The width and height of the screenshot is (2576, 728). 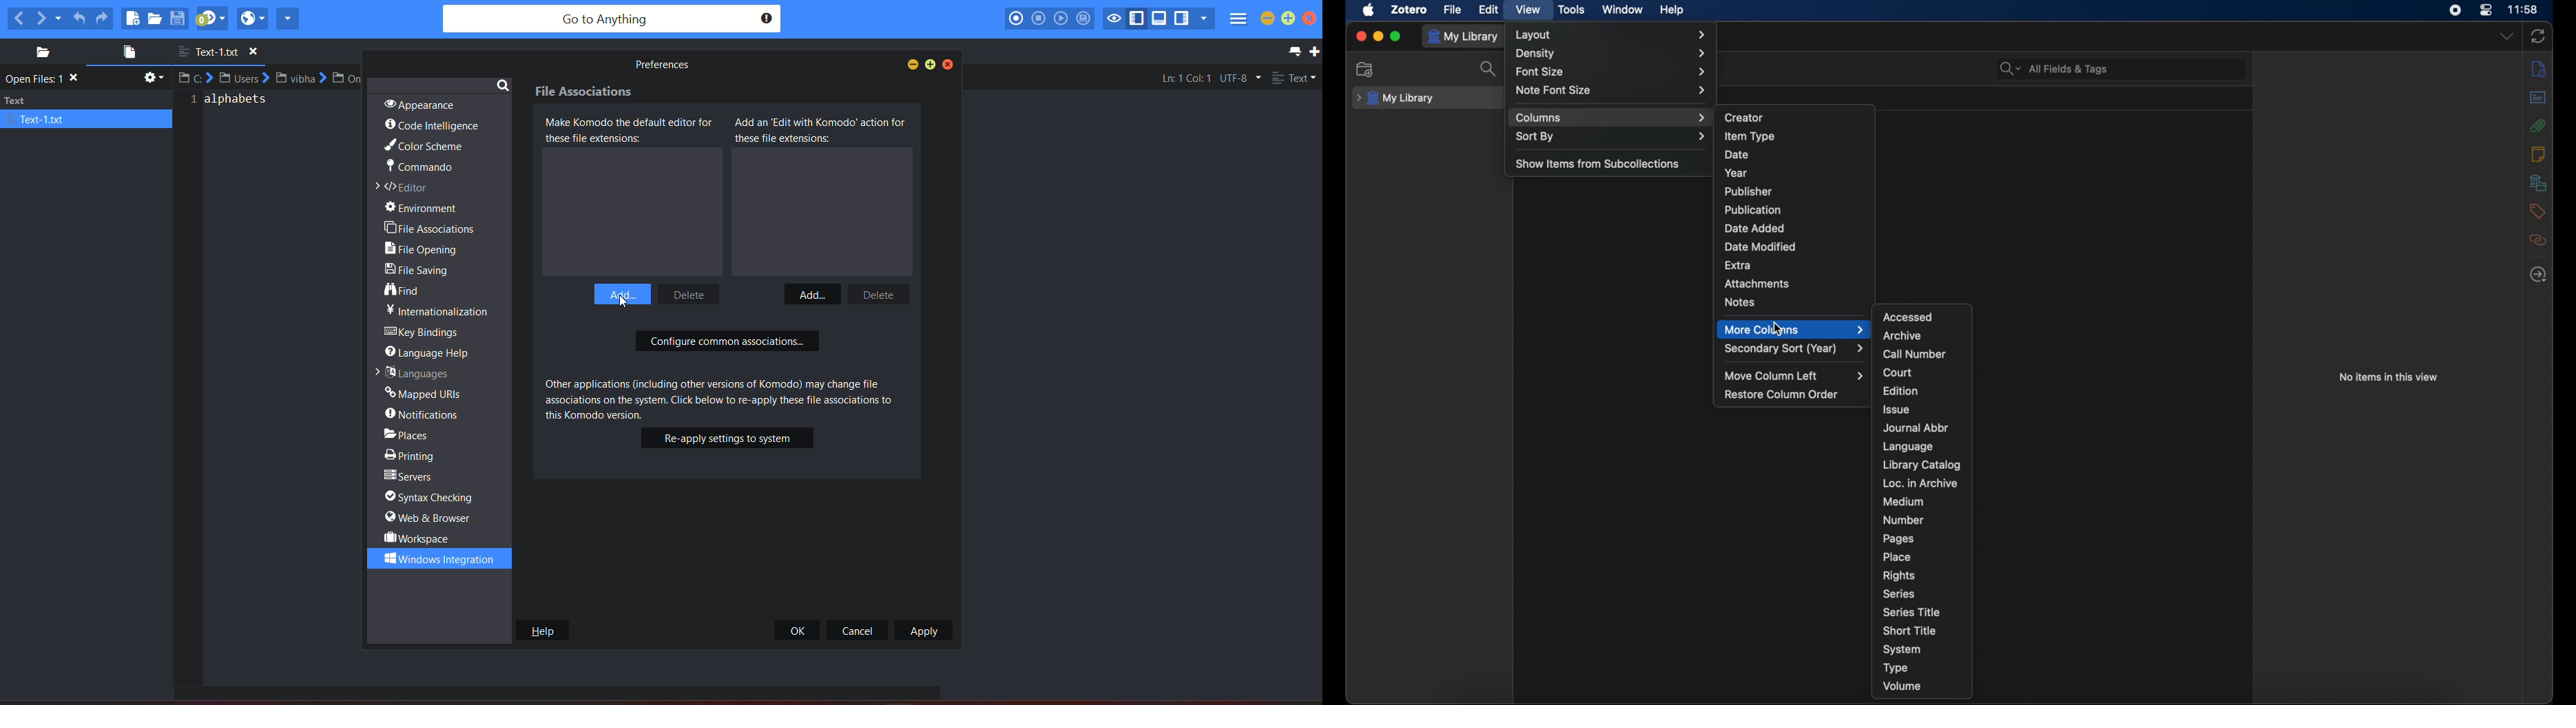 I want to click on show items from subcollections, so click(x=1597, y=163).